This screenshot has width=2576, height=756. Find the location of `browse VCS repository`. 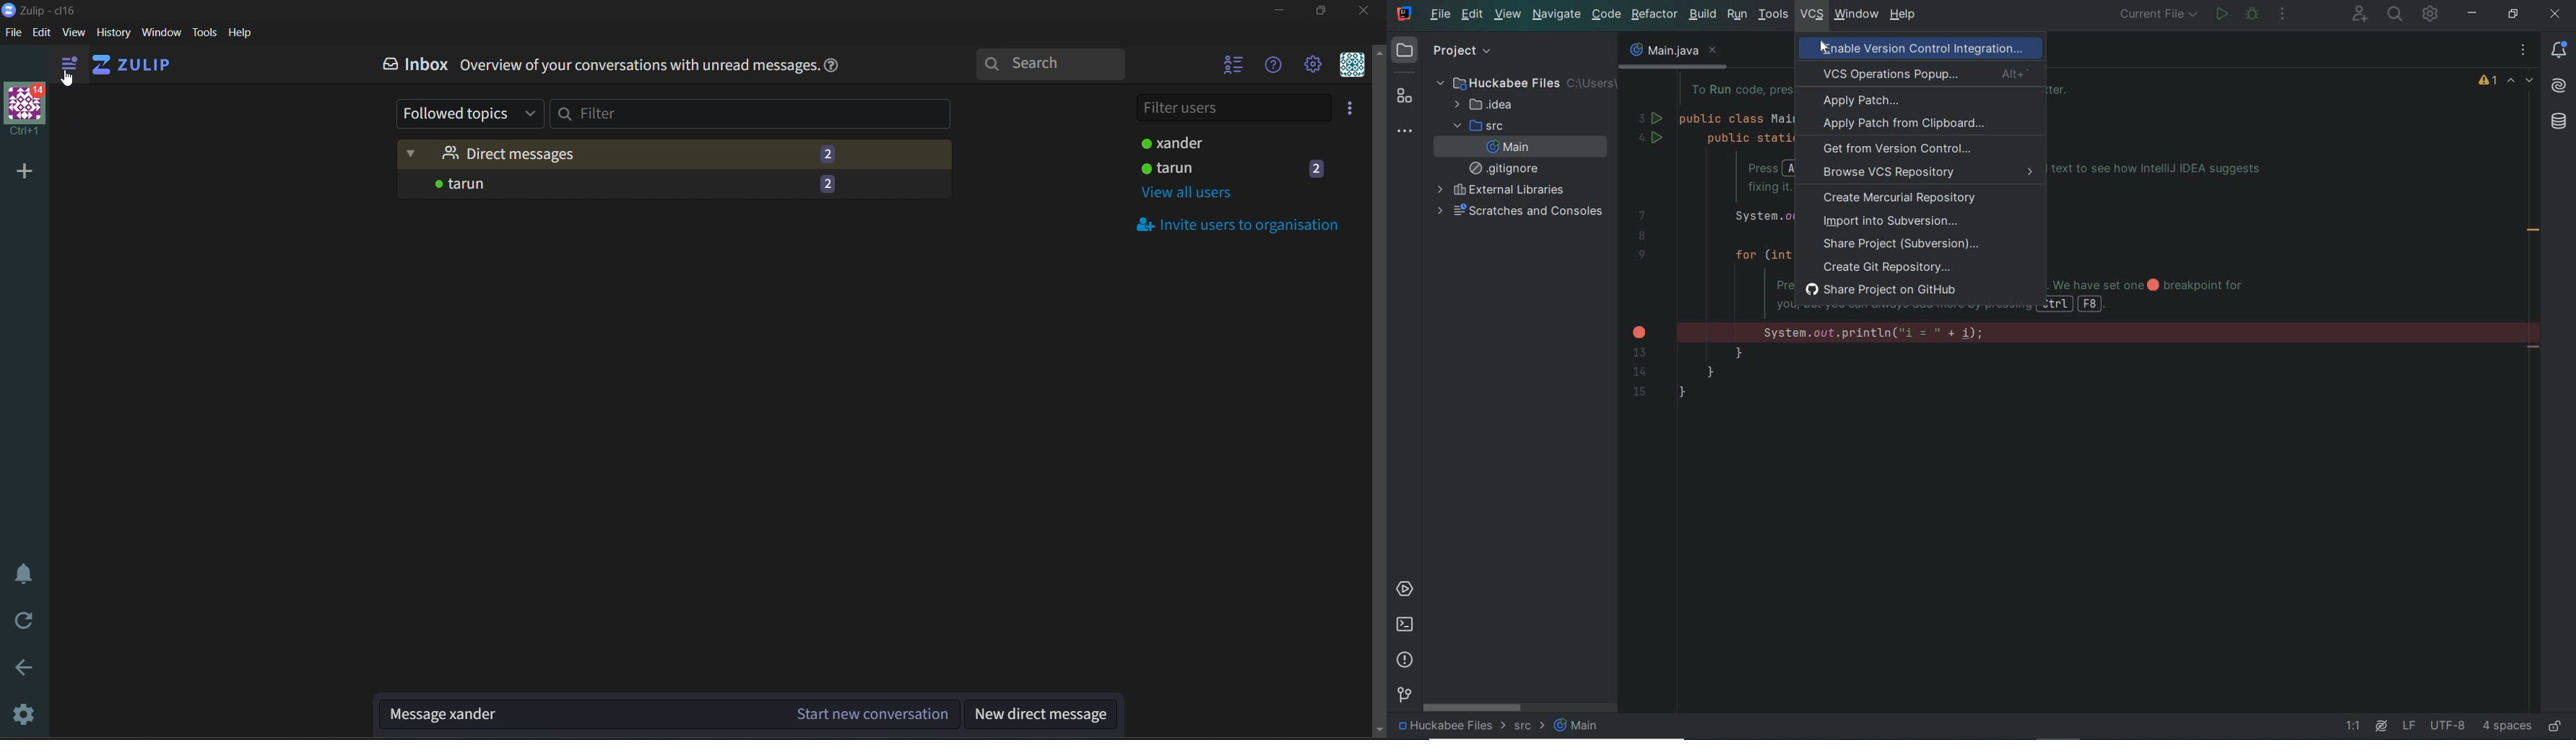

browse VCS repository is located at coordinates (1920, 174).